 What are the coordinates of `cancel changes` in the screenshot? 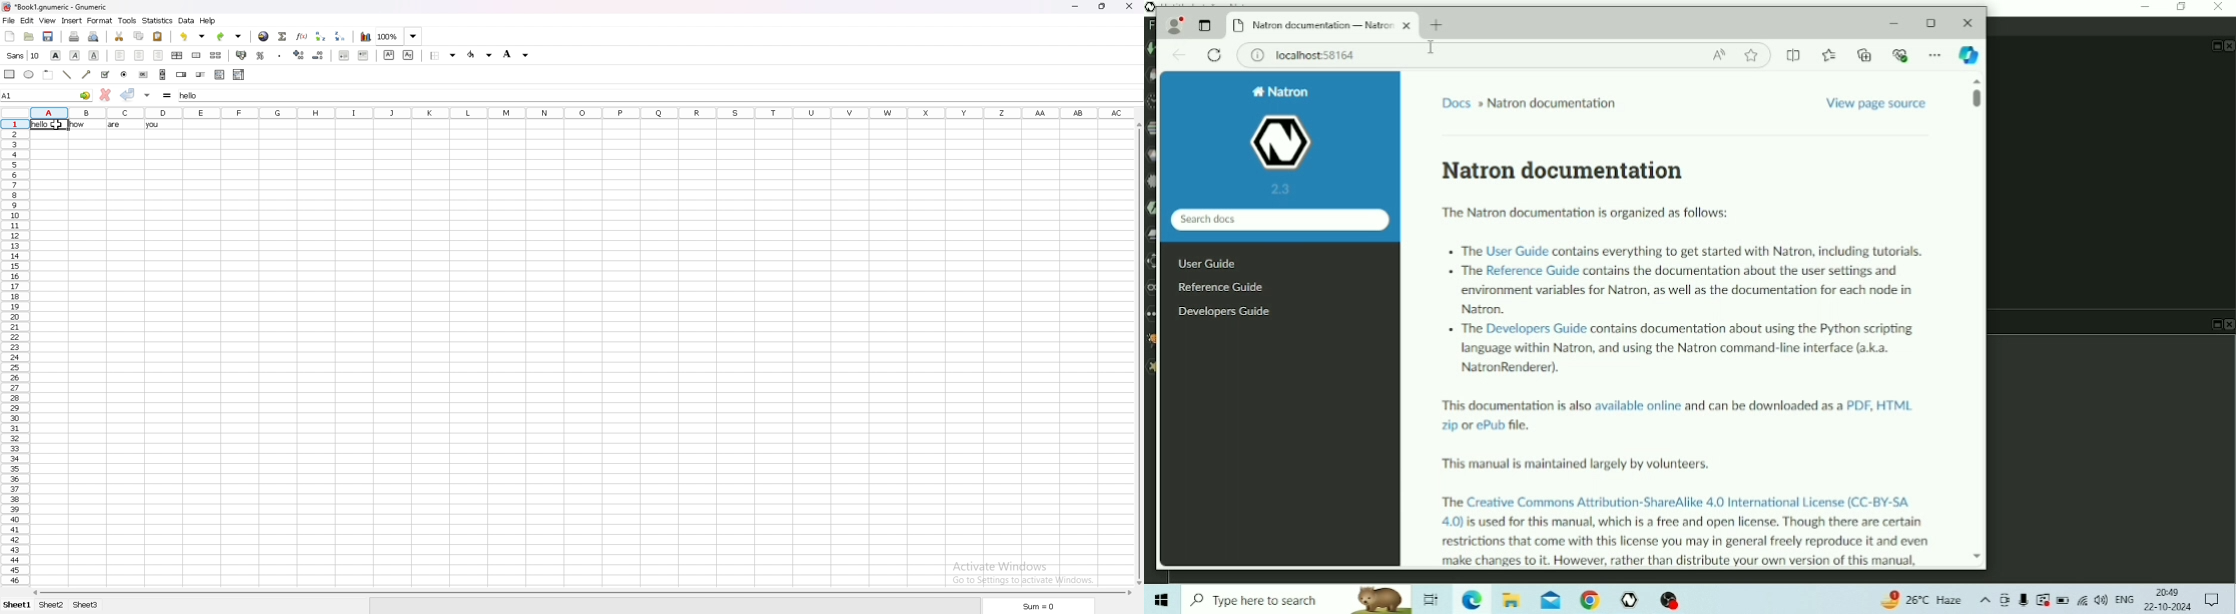 It's located at (105, 95).